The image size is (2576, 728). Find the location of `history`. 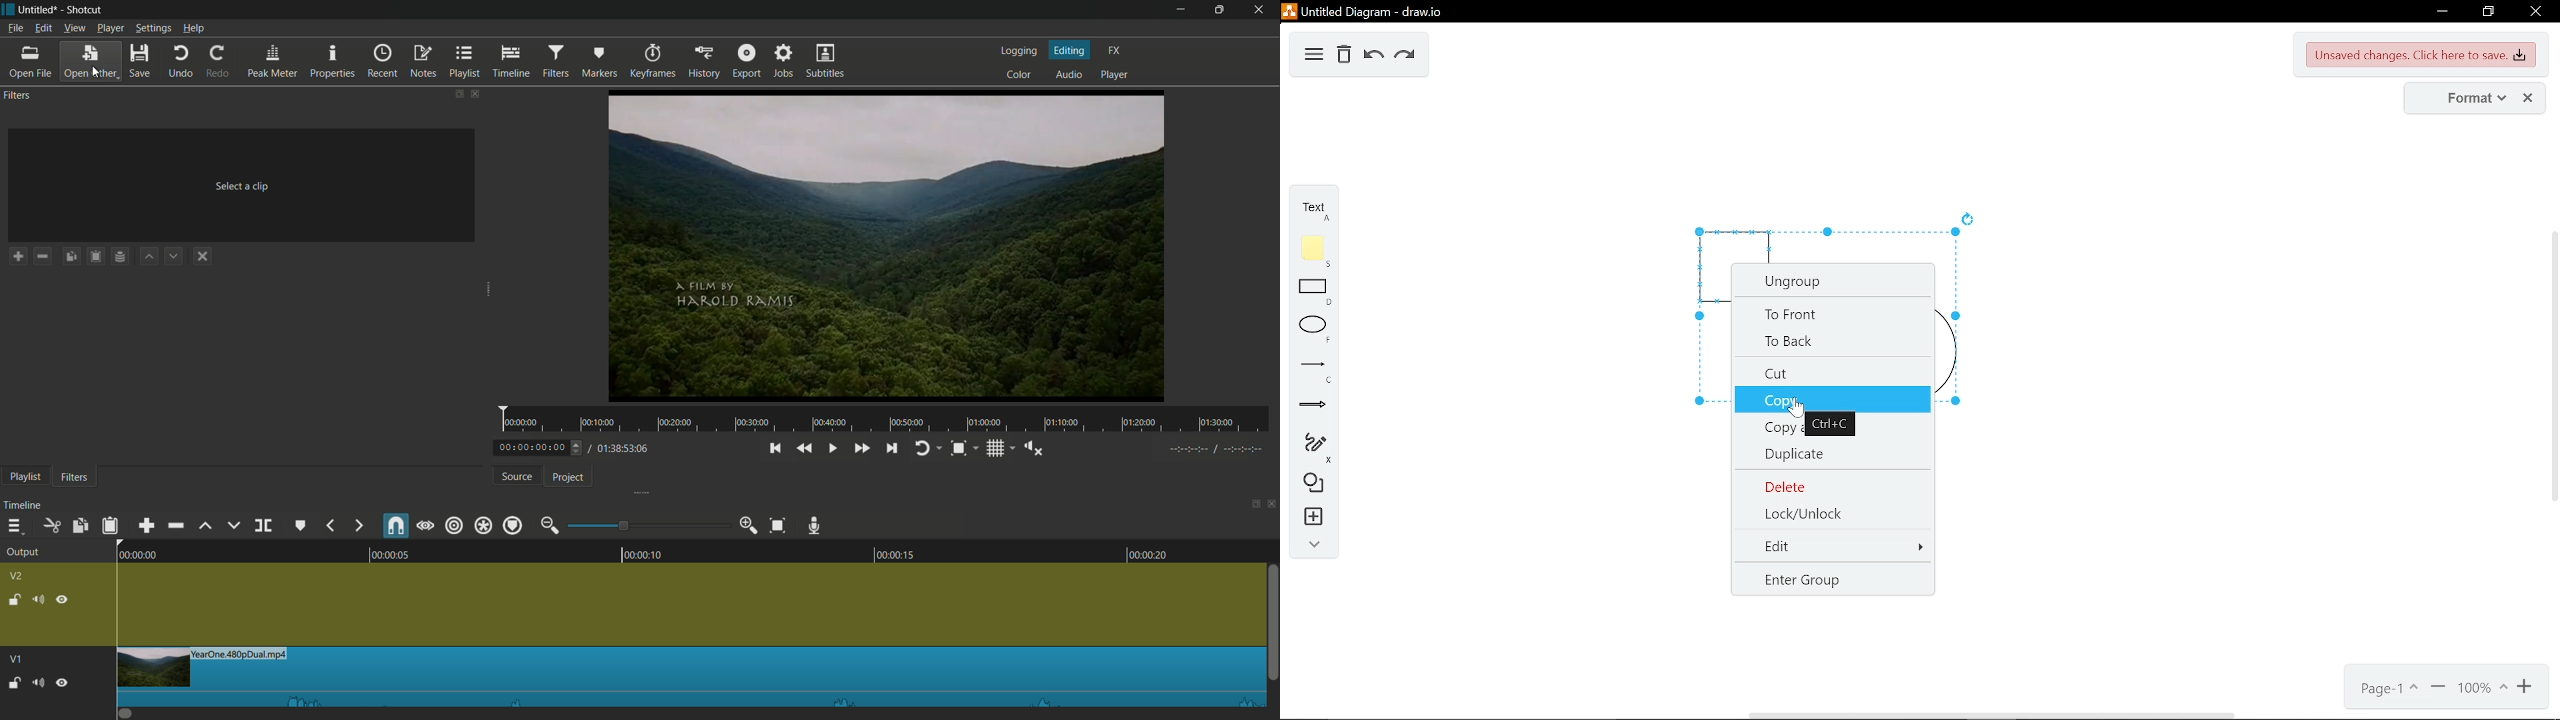

history is located at coordinates (703, 62).